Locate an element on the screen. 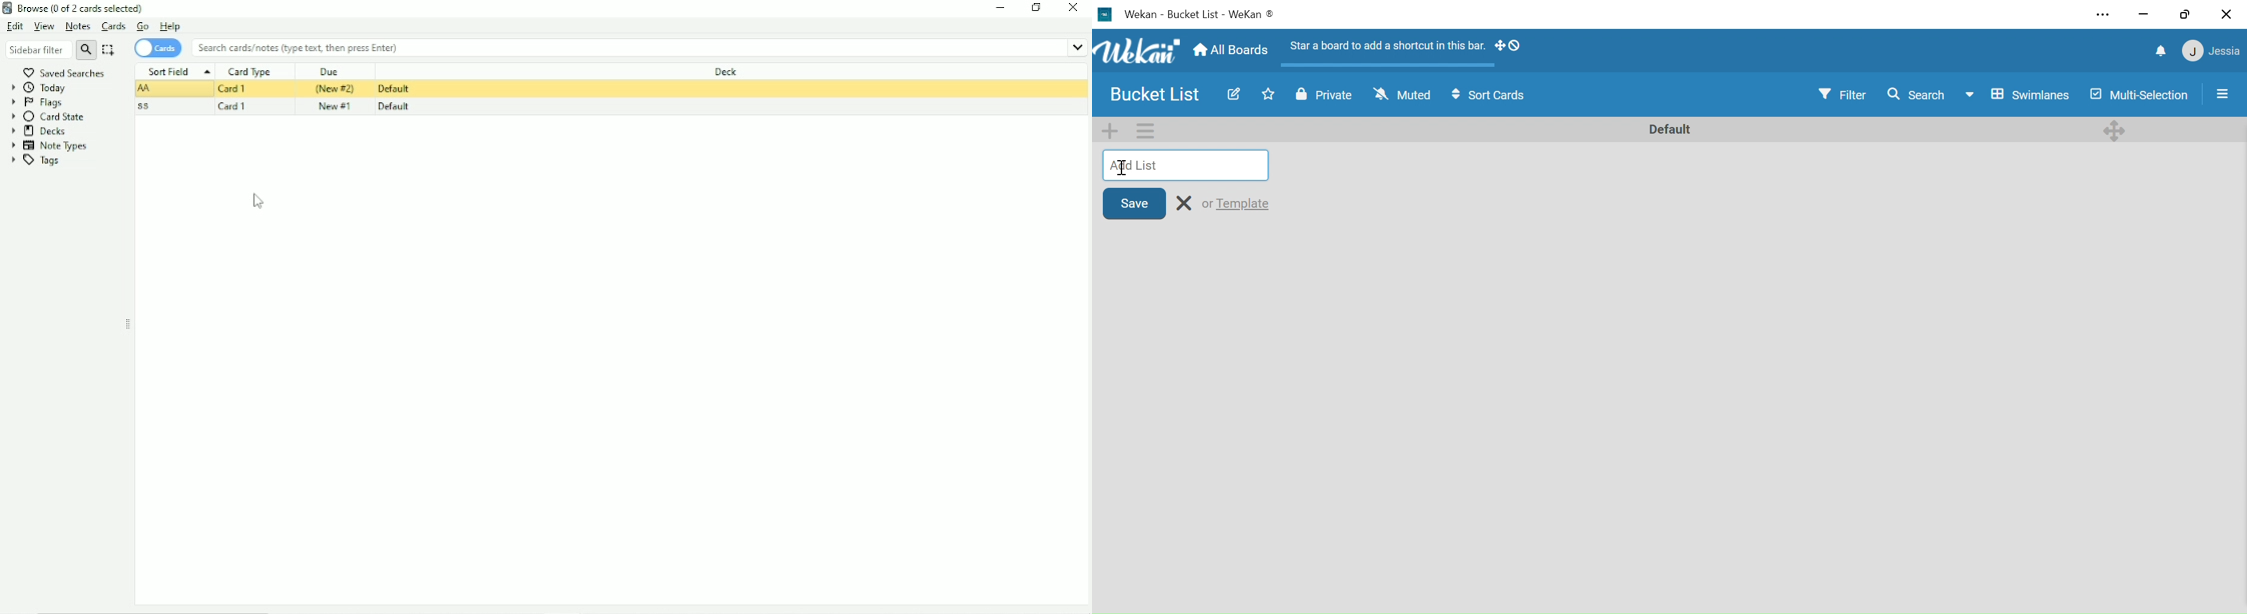  Wekan is located at coordinates (1137, 51).